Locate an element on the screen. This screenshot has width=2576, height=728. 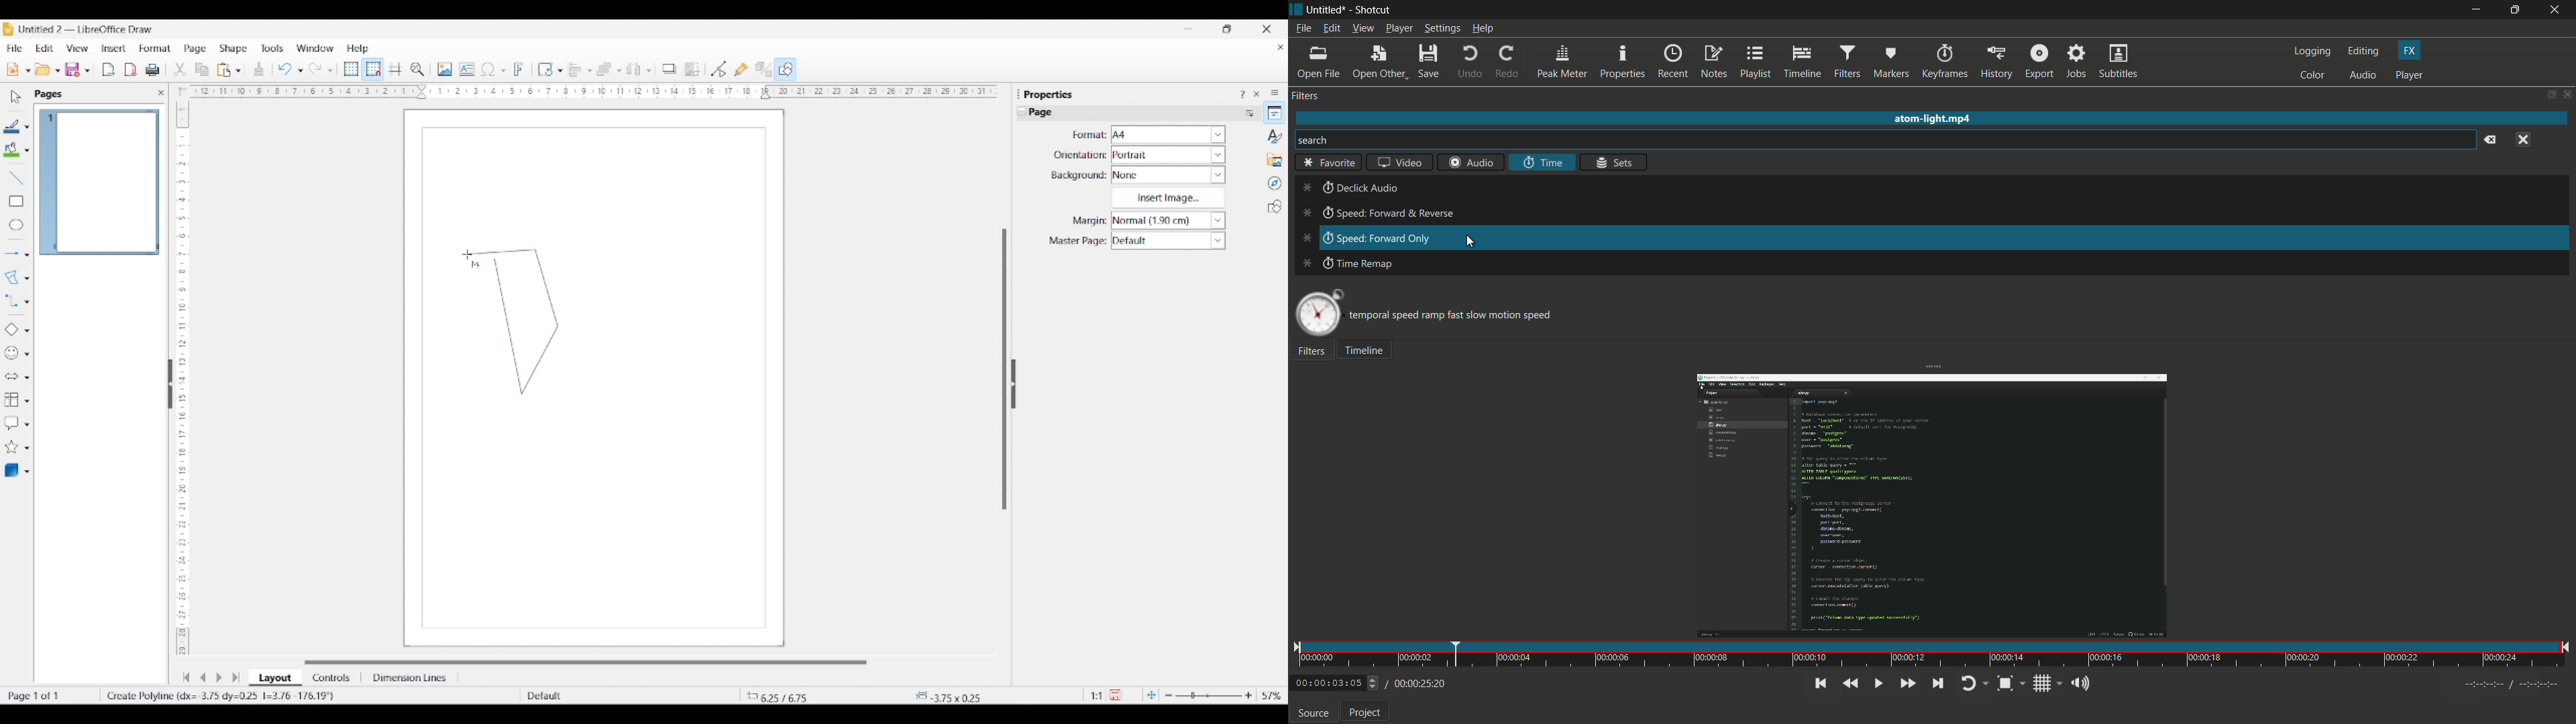
speed forward only is located at coordinates (1361, 239).